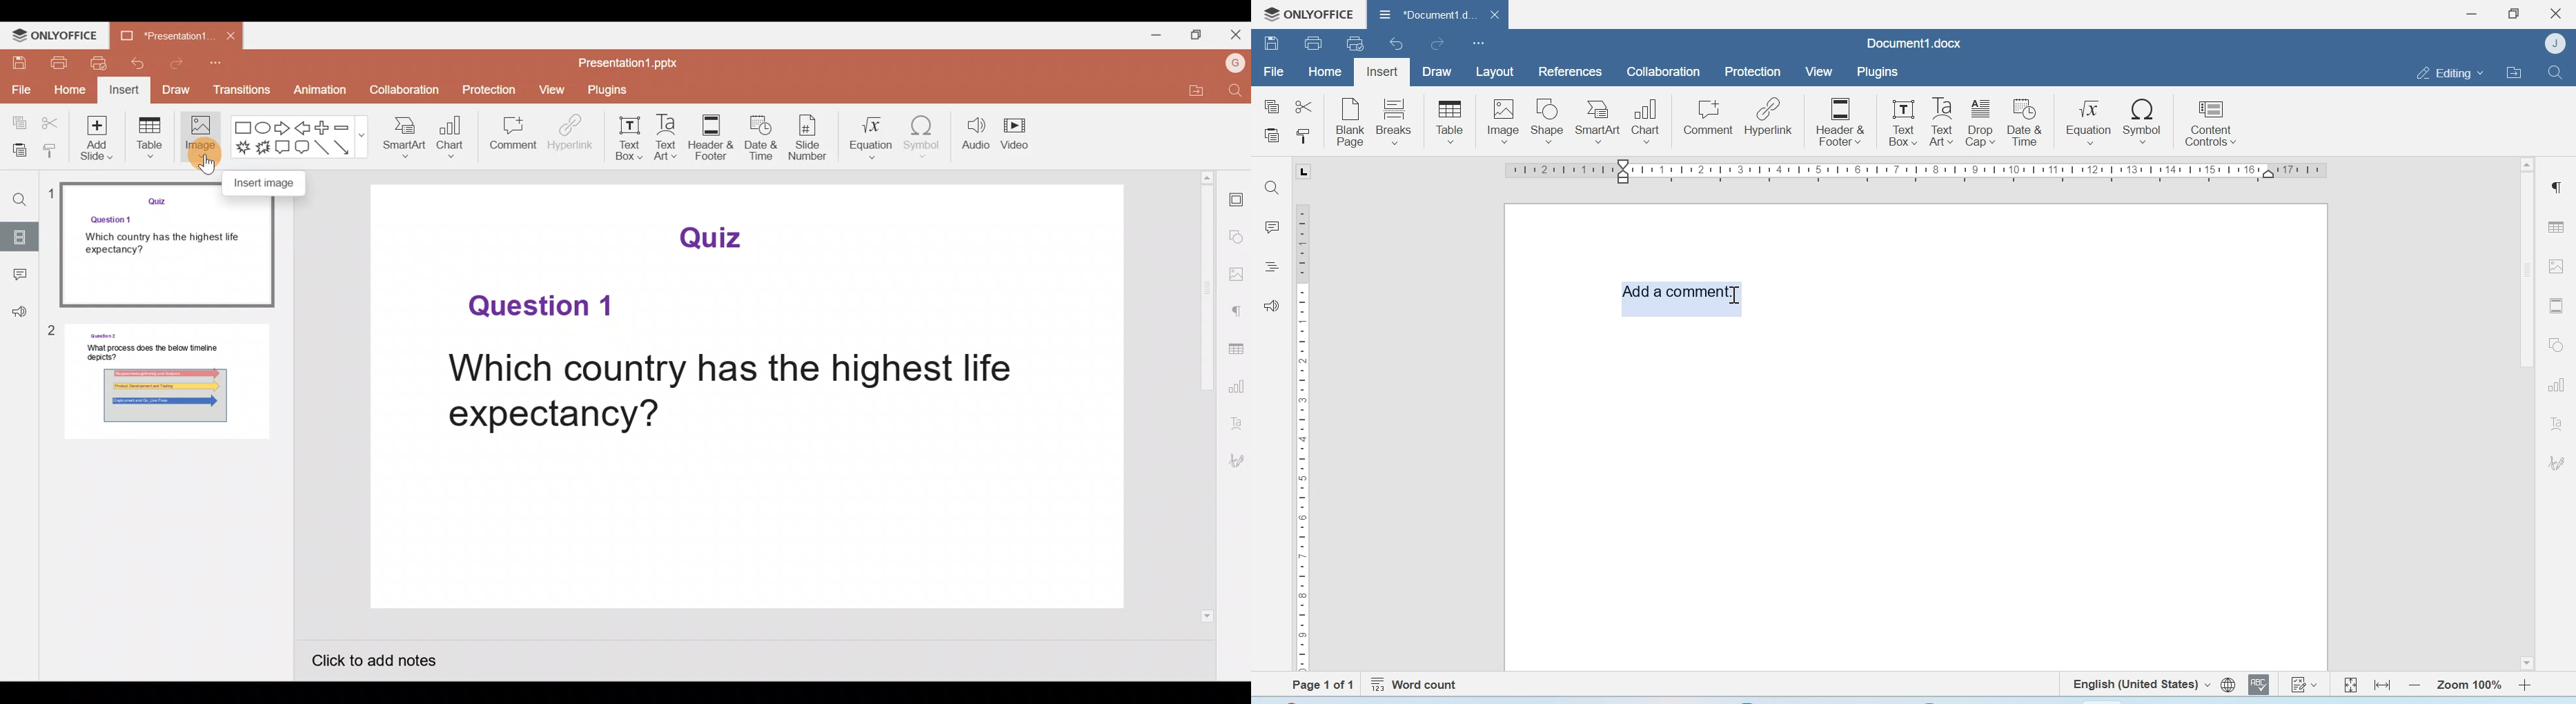  Describe the element at coordinates (164, 250) in the screenshot. I see `Slide 1 preview` at that location.